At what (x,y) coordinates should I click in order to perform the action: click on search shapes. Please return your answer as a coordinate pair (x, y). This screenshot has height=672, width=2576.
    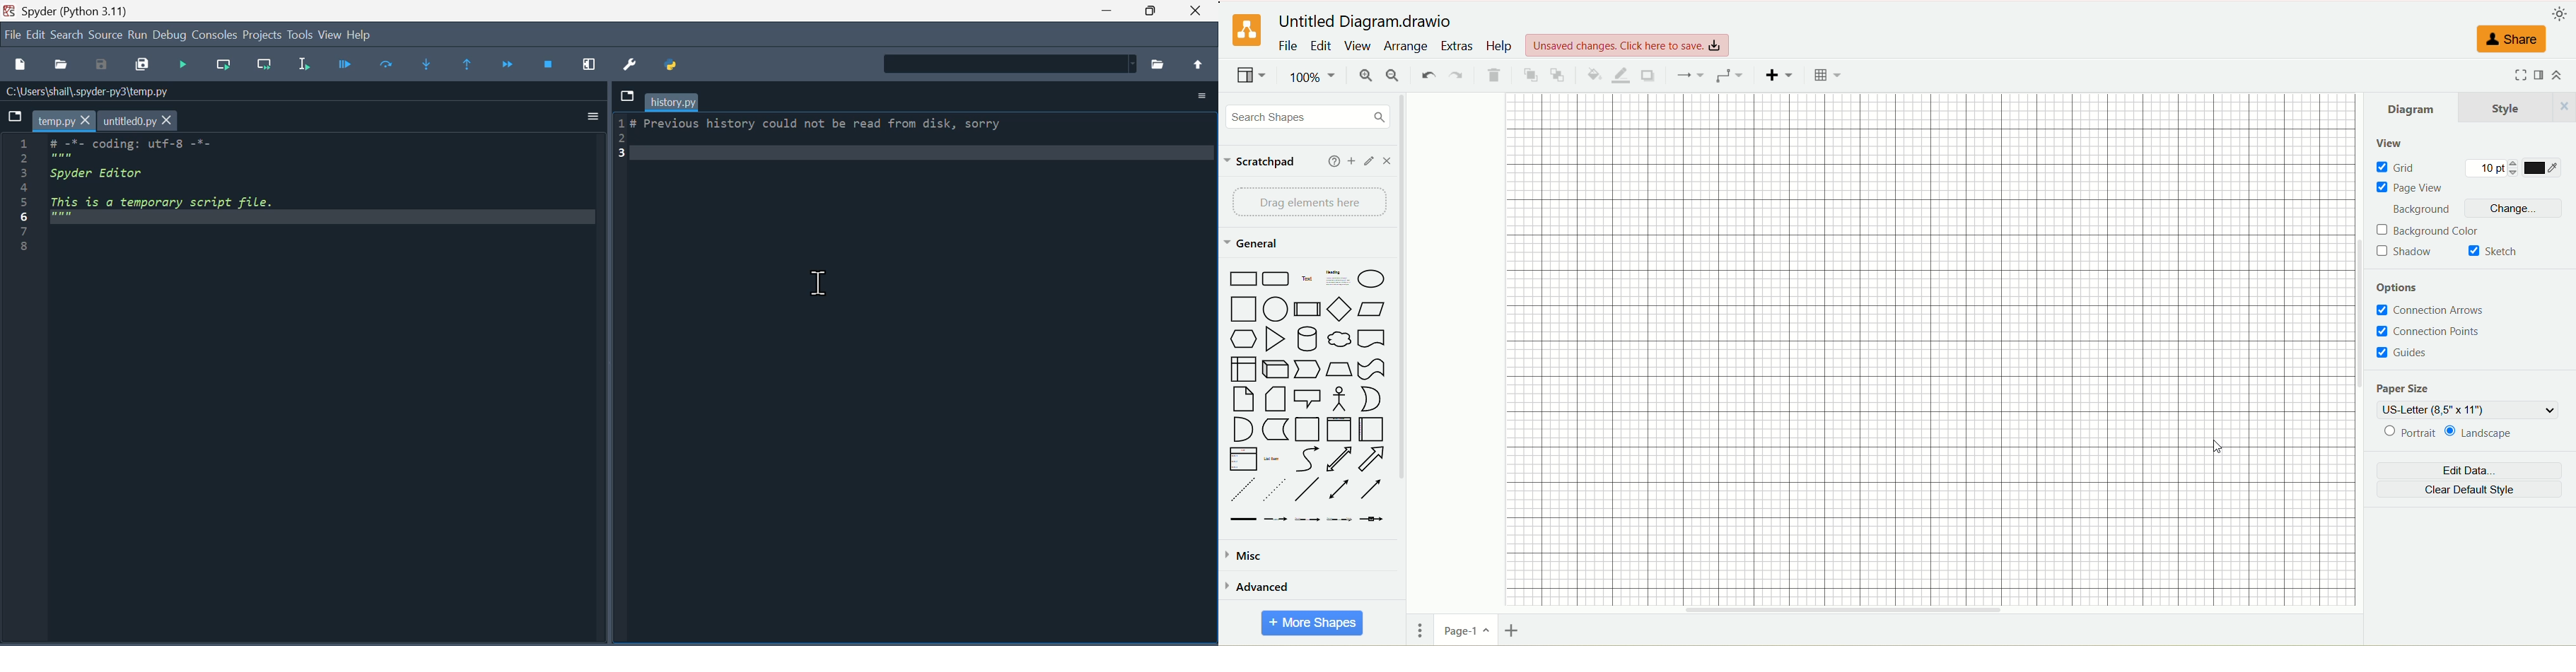
    Looking at the image, I should click on (1307, 116).